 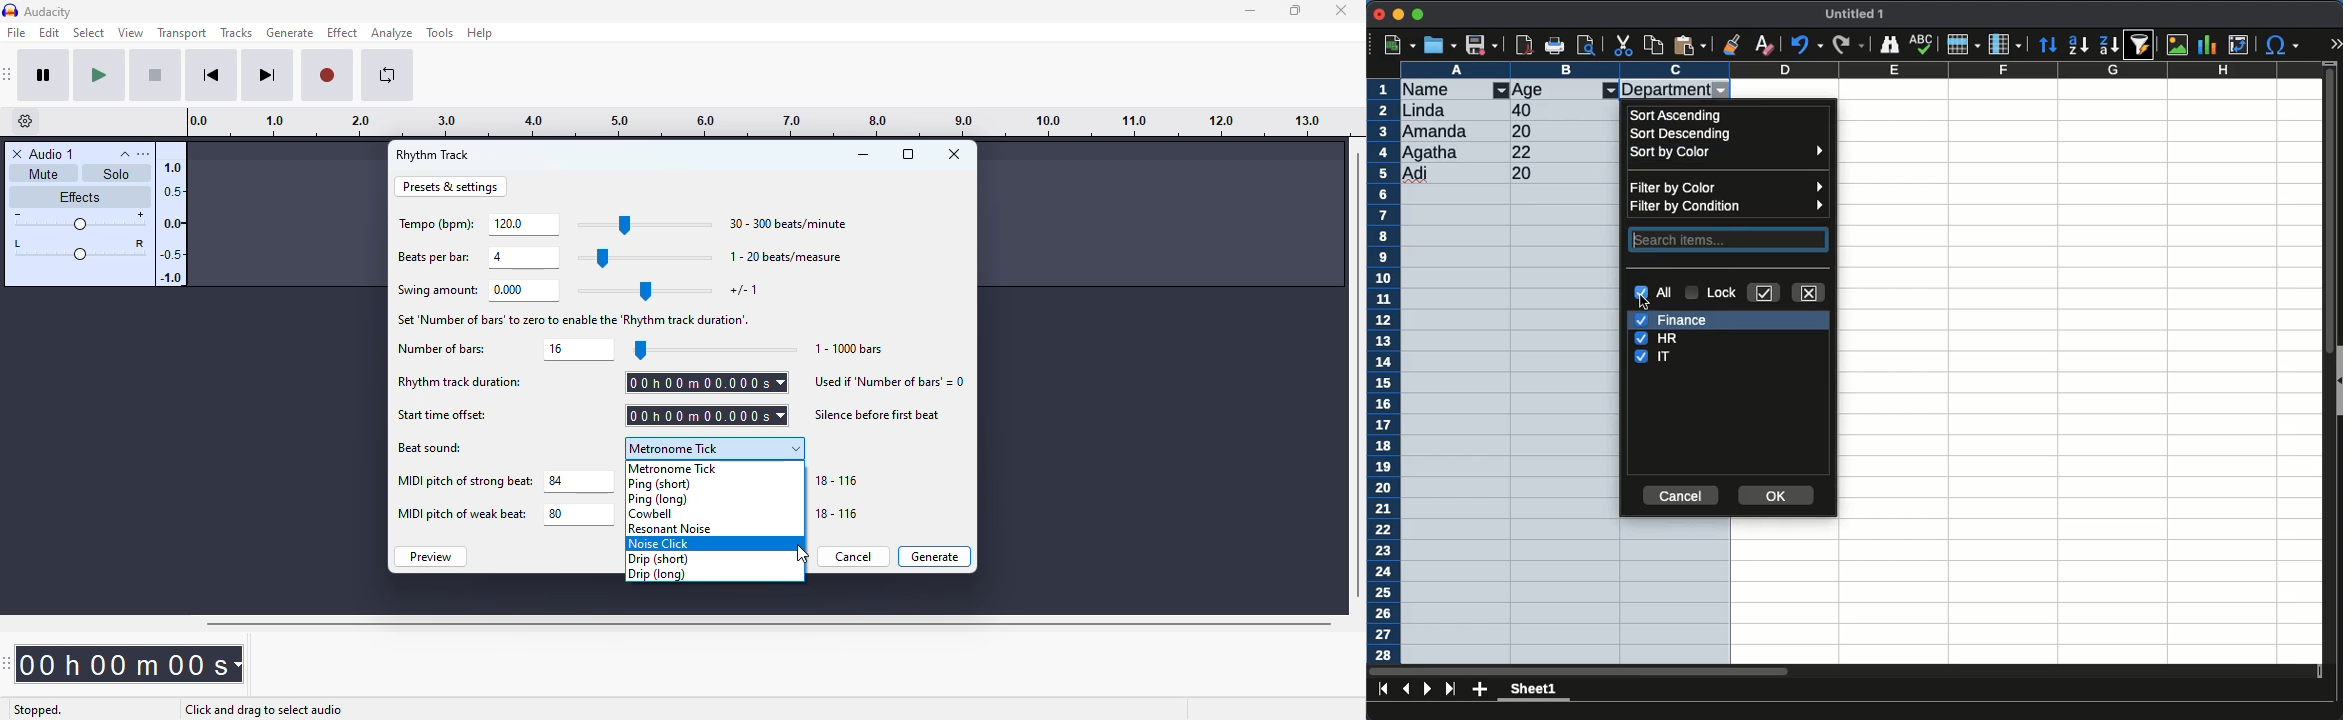 I want to click on view, so click(x=131, y=32).